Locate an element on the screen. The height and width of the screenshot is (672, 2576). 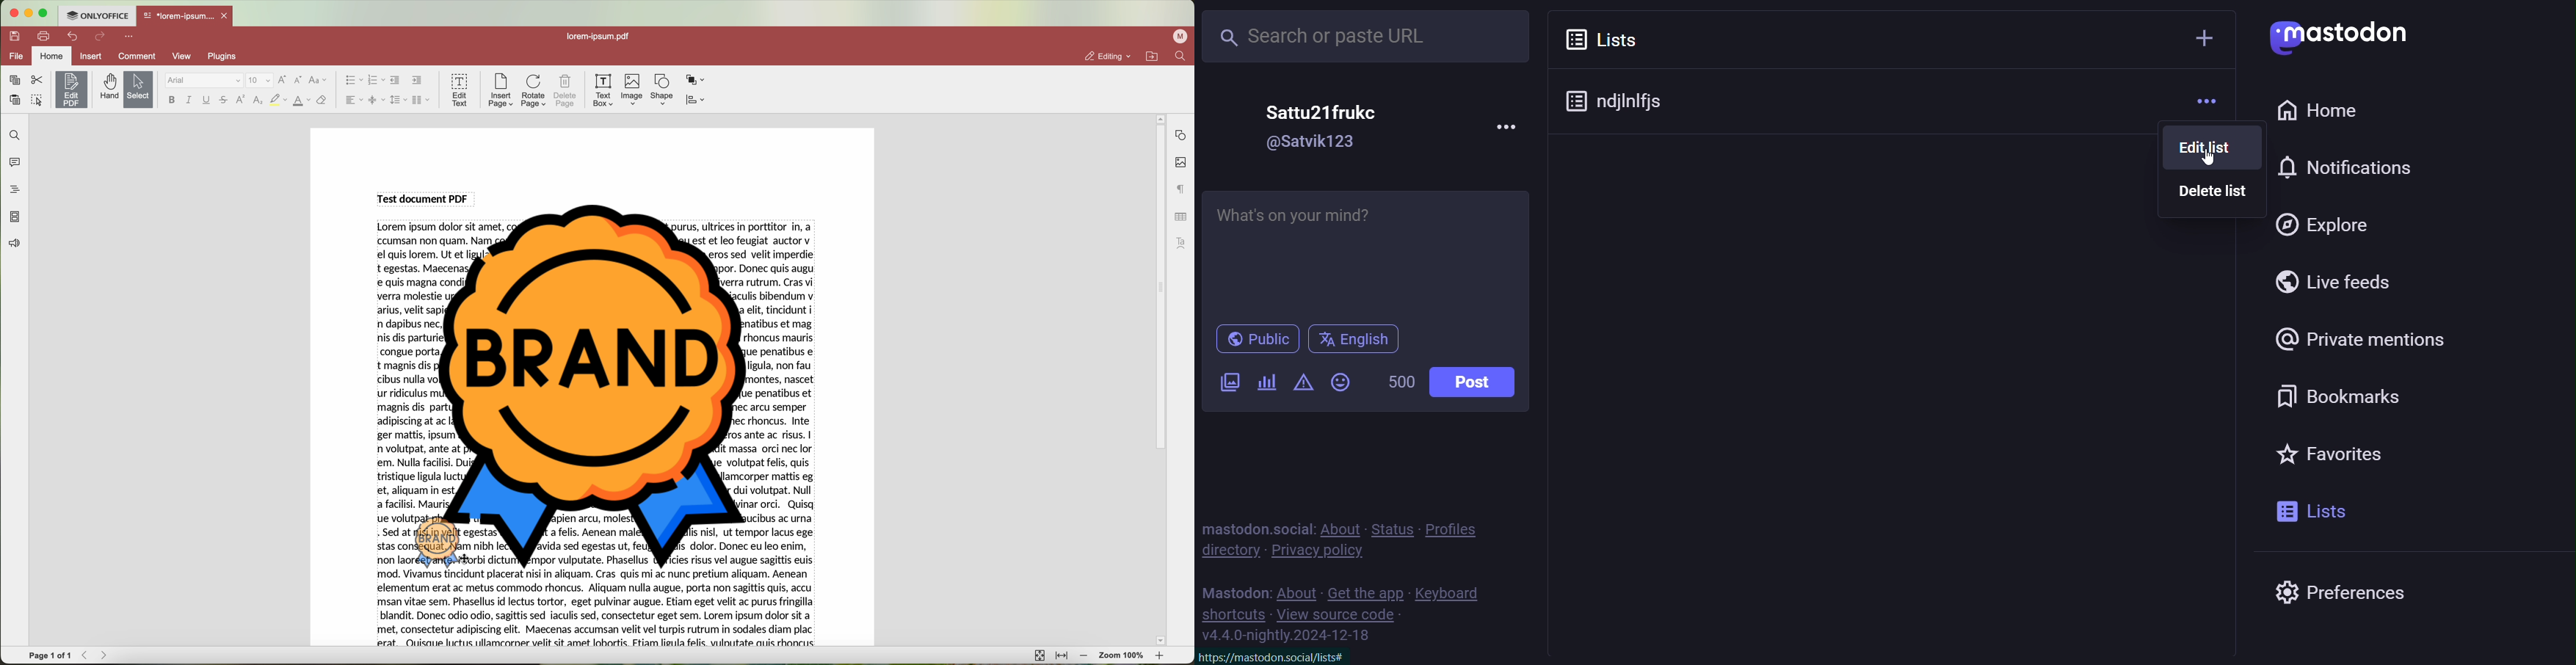
highlight color is located at coordinates (278, 101).